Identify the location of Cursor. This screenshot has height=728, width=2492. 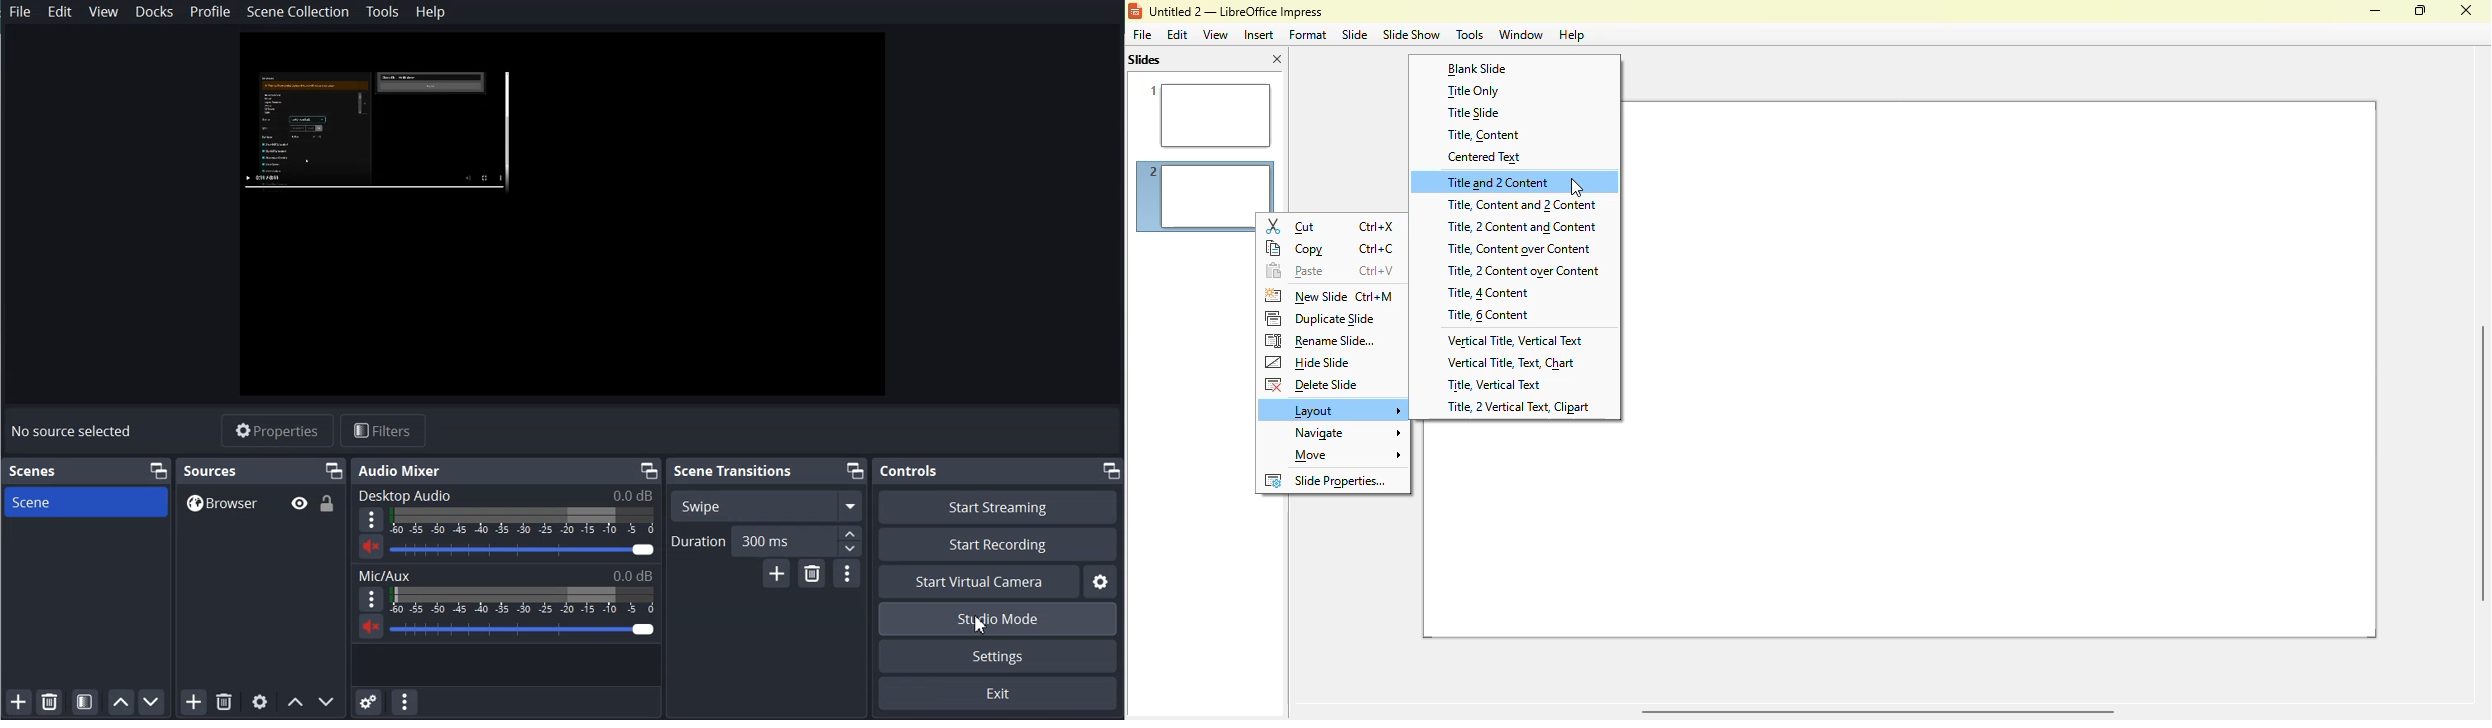
(982, 622).